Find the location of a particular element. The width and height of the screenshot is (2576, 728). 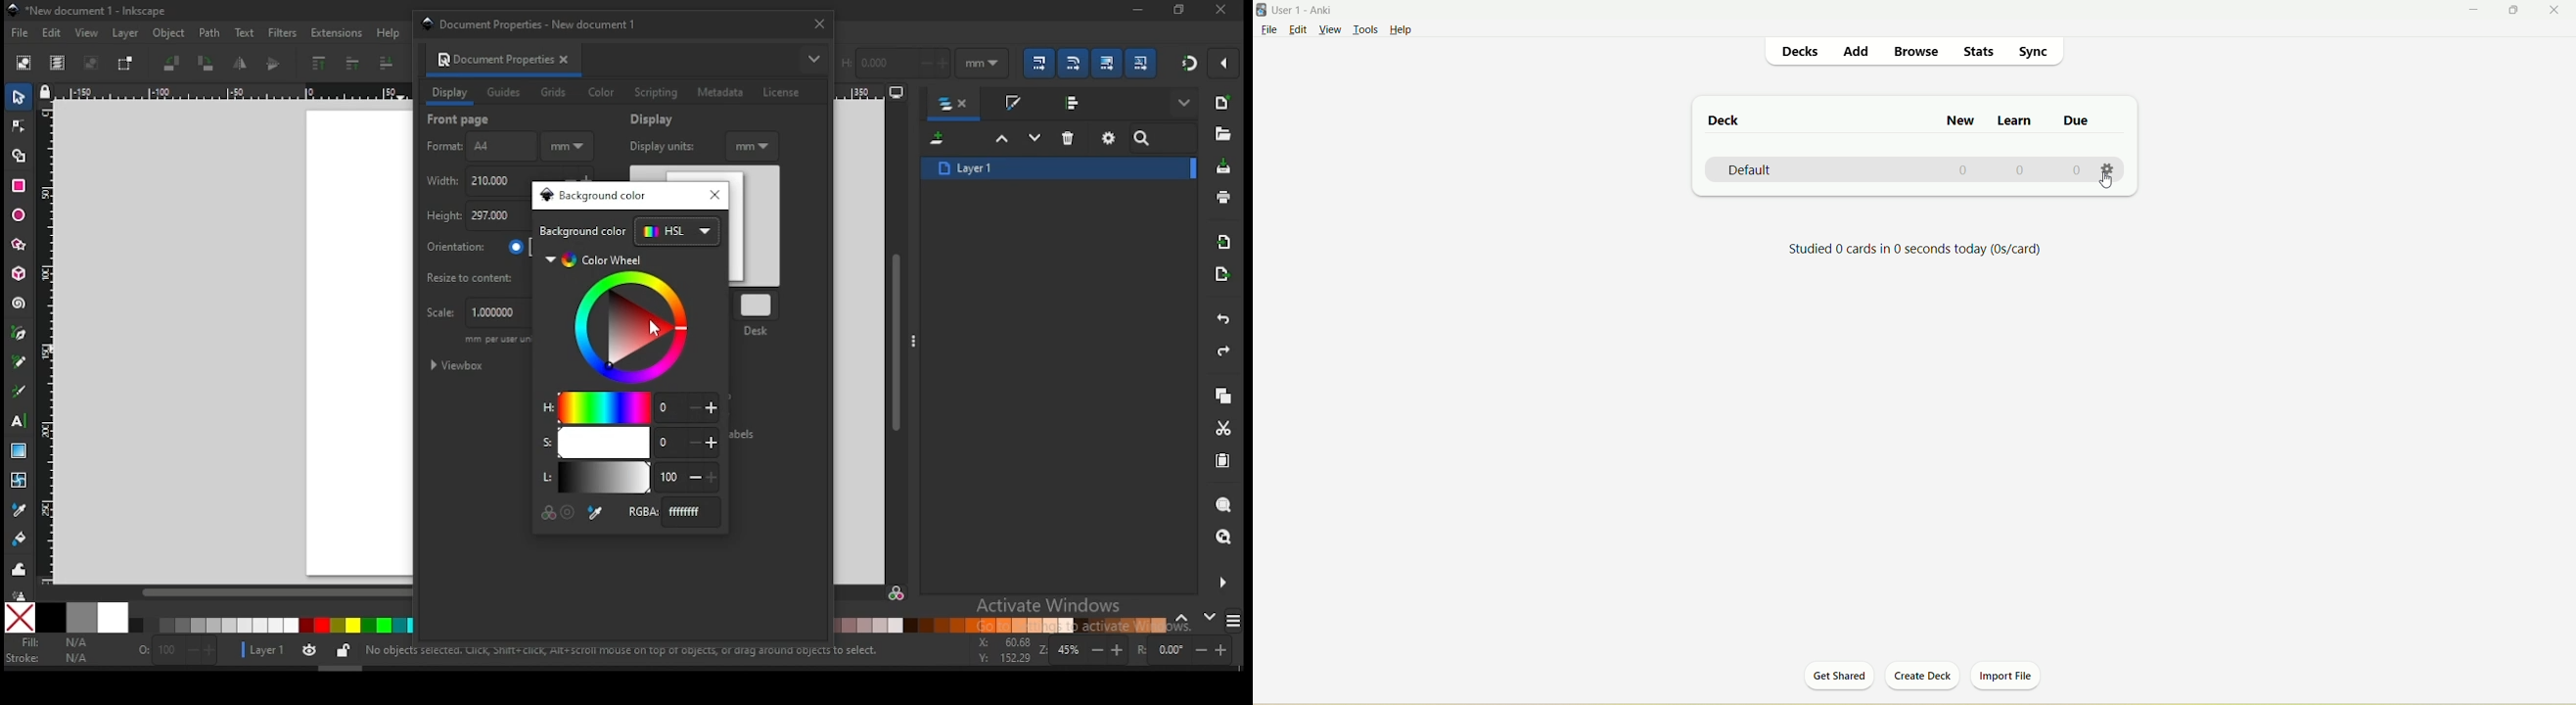

ellipse/arc tool is located at coordinates (20, 216).